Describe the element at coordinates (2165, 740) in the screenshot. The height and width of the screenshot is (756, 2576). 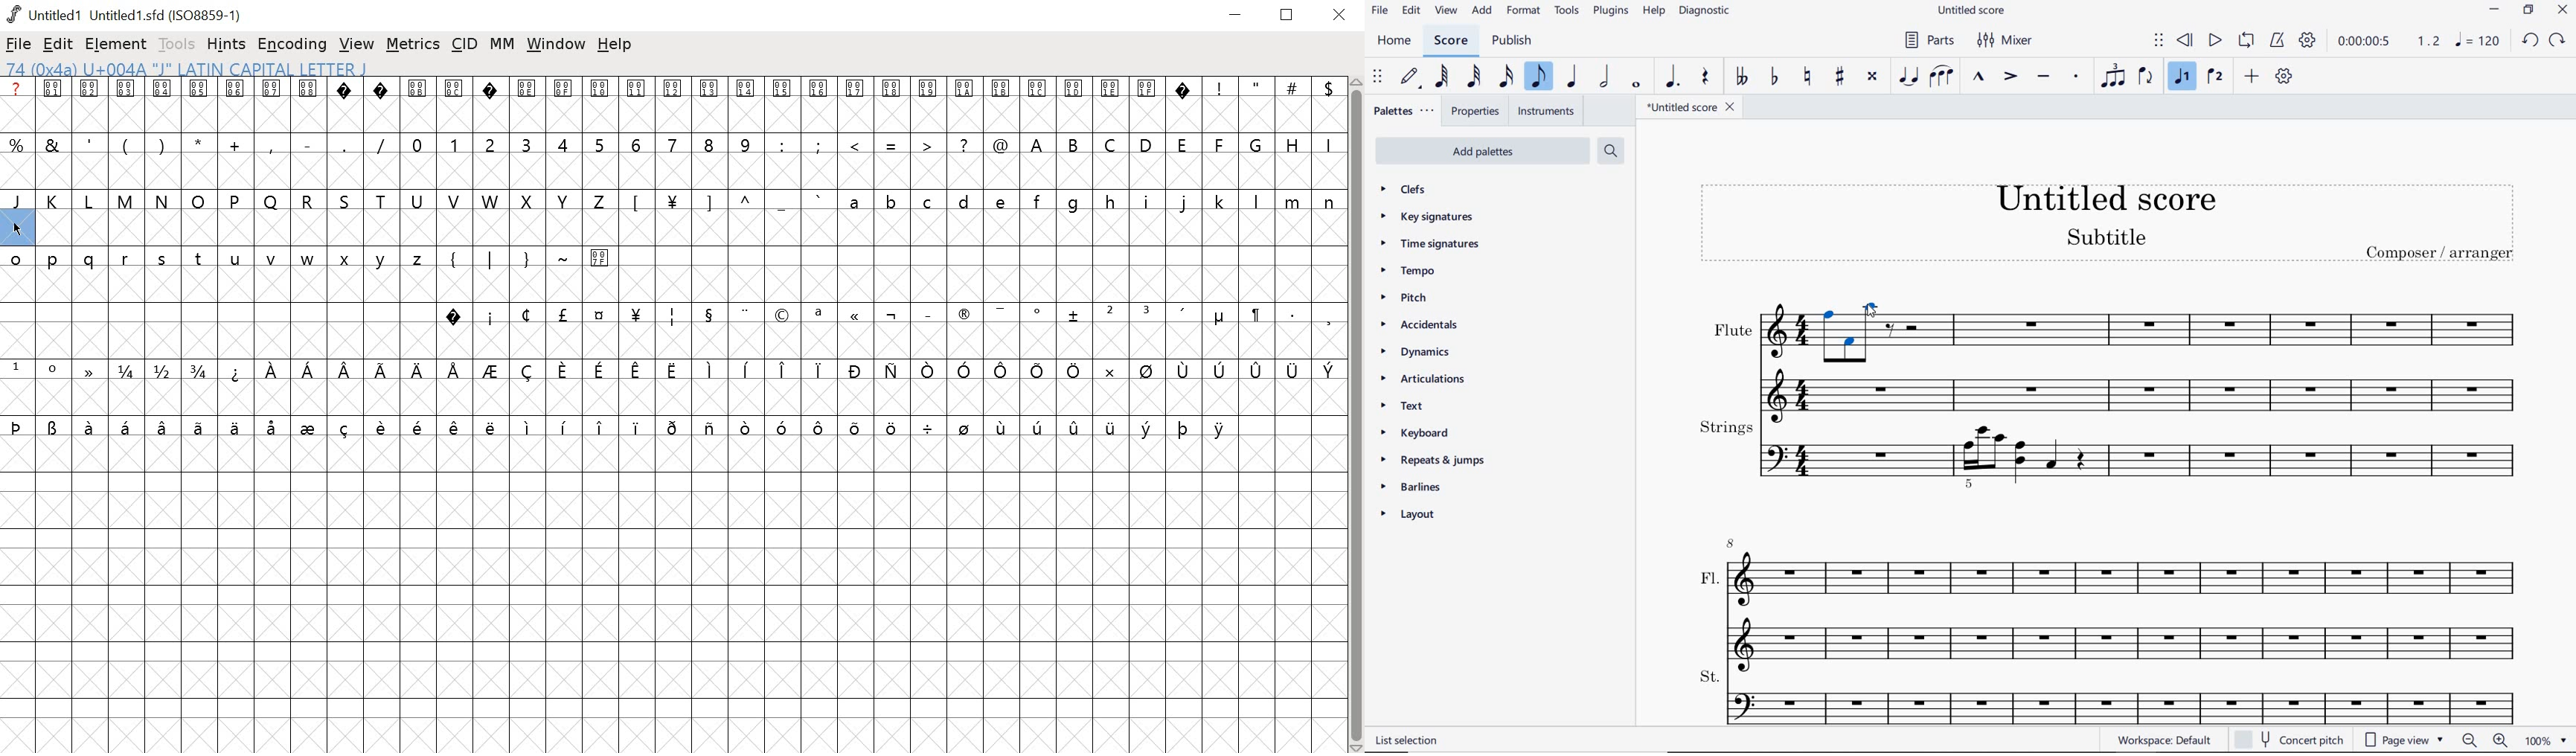
I see `workspace default` at that location.